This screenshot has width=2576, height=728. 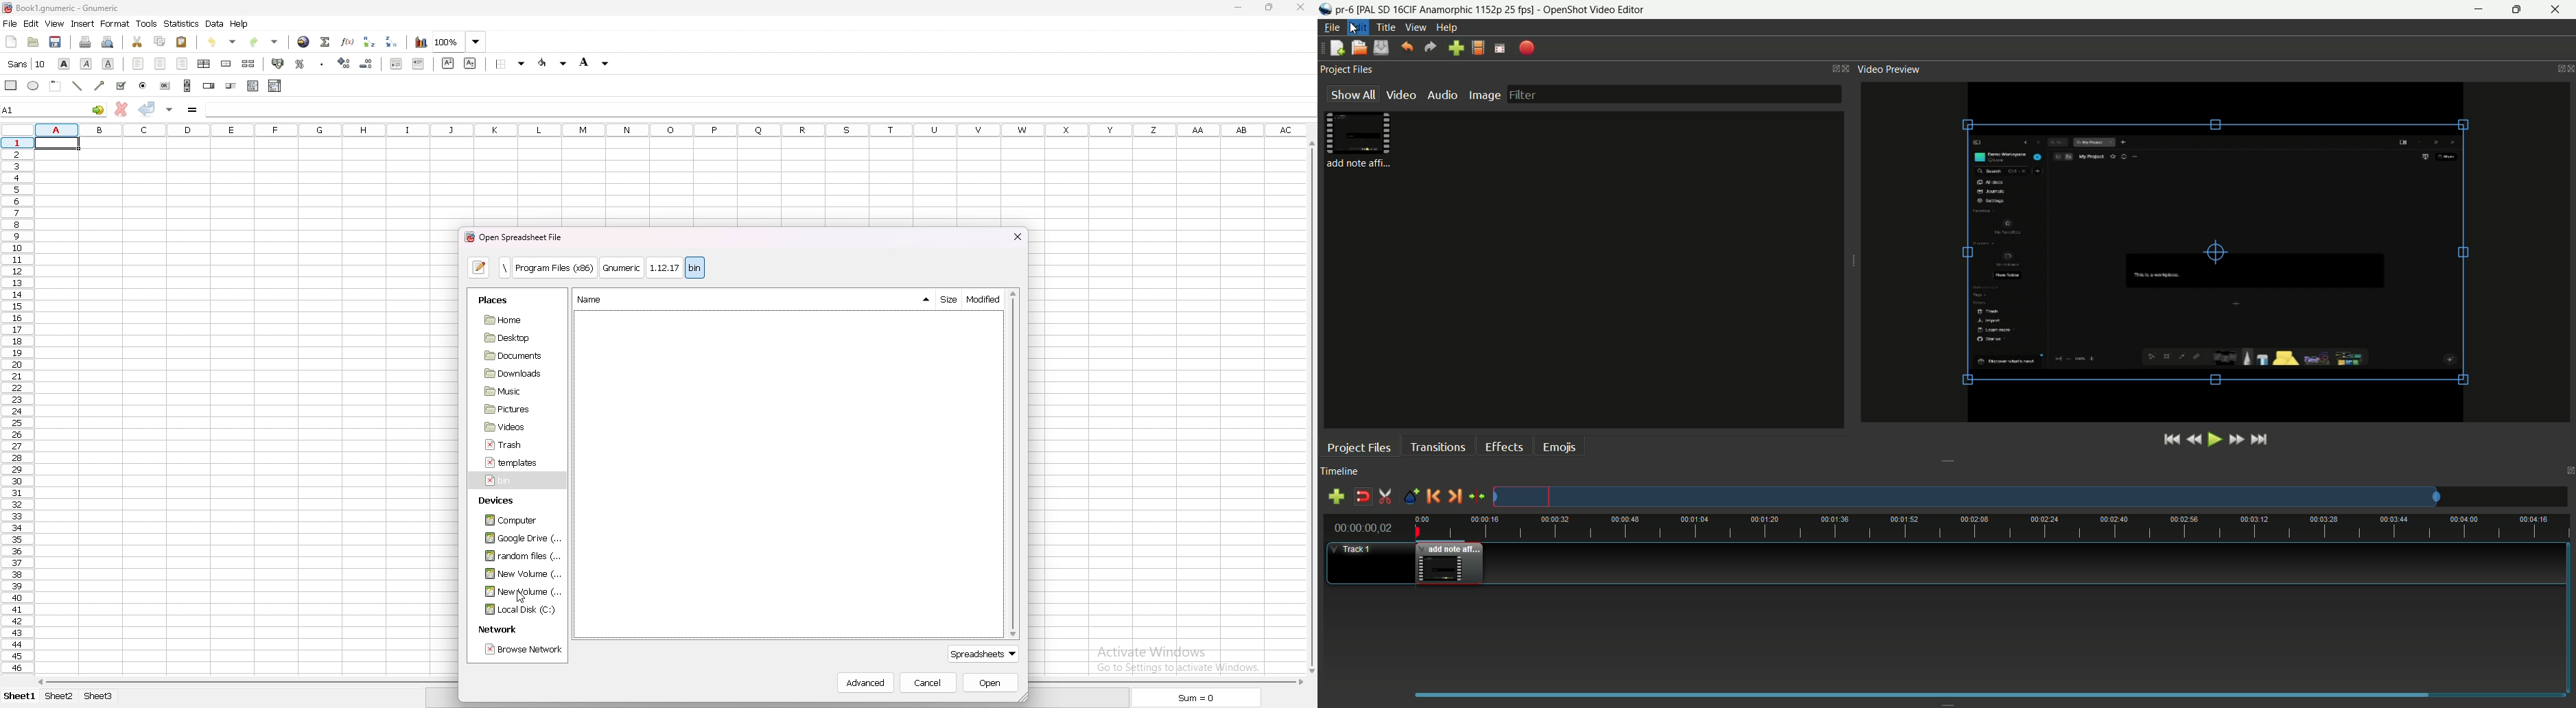 What do you see at coordinates (1596, 10) in the screenshot?
I see `app name` at bounding box center [1596, 10].